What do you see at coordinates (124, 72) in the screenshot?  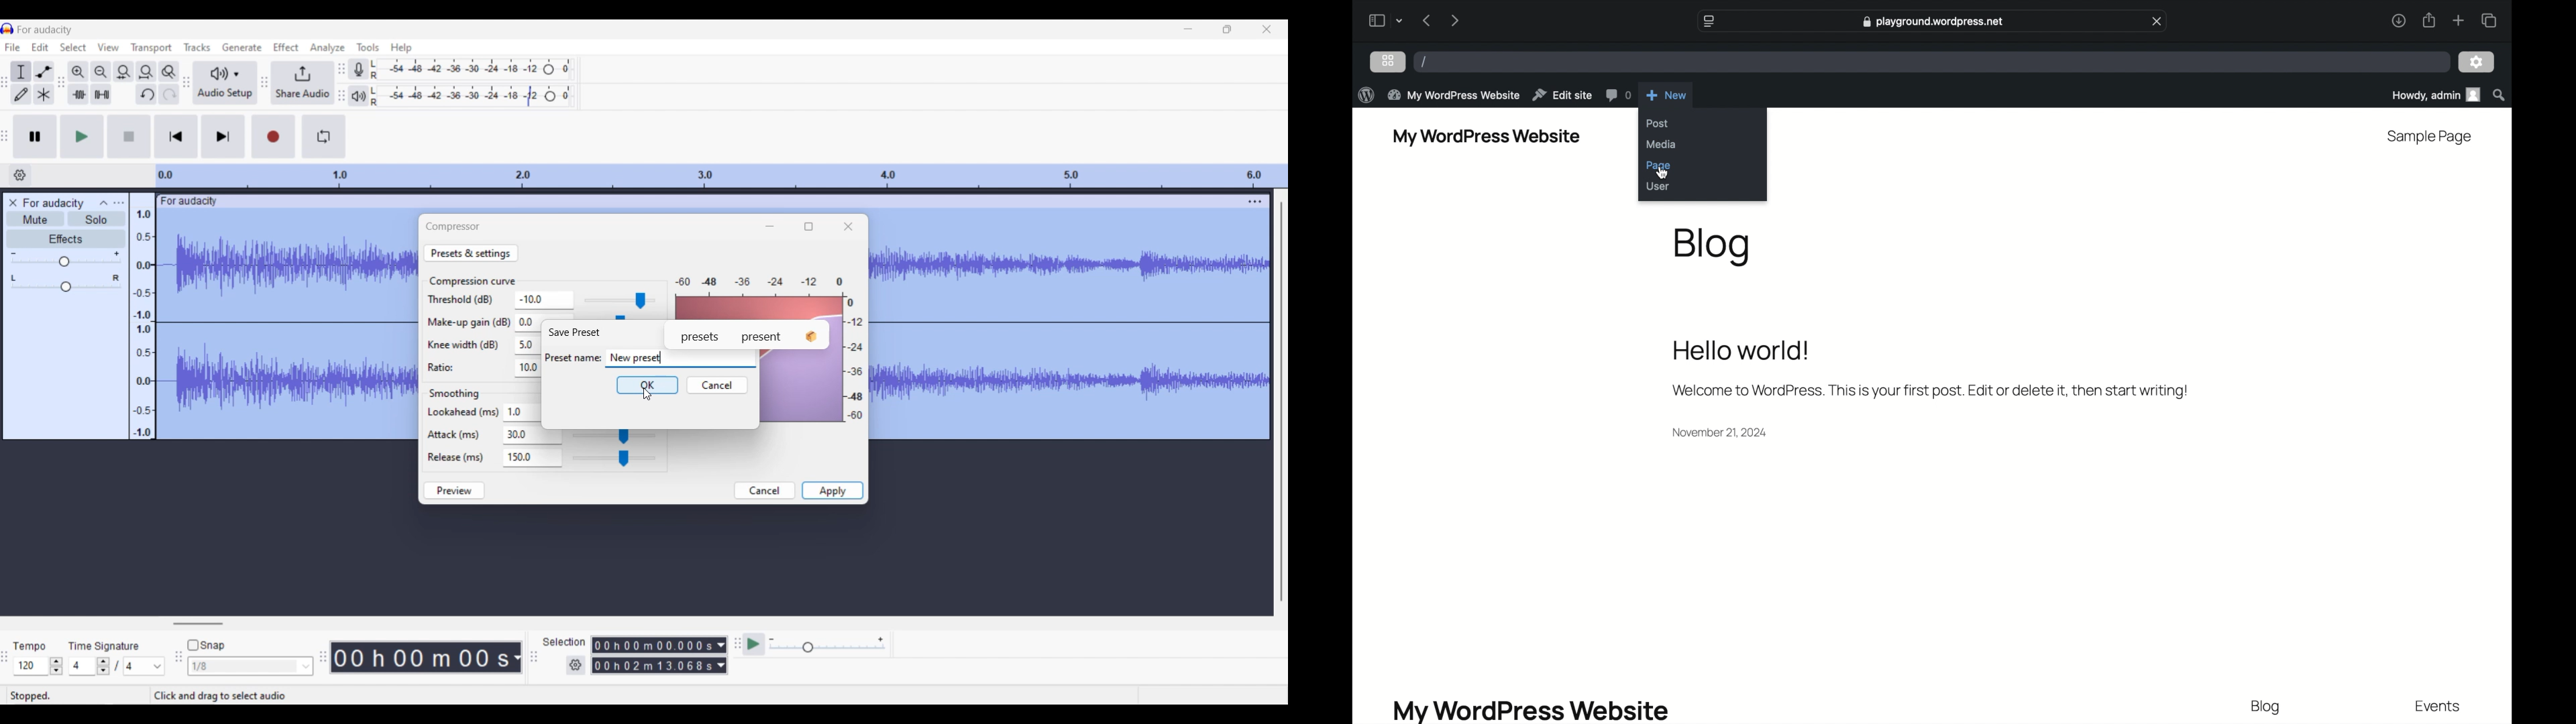 I see `Fit selection to width` at bounding box center [124, 72].